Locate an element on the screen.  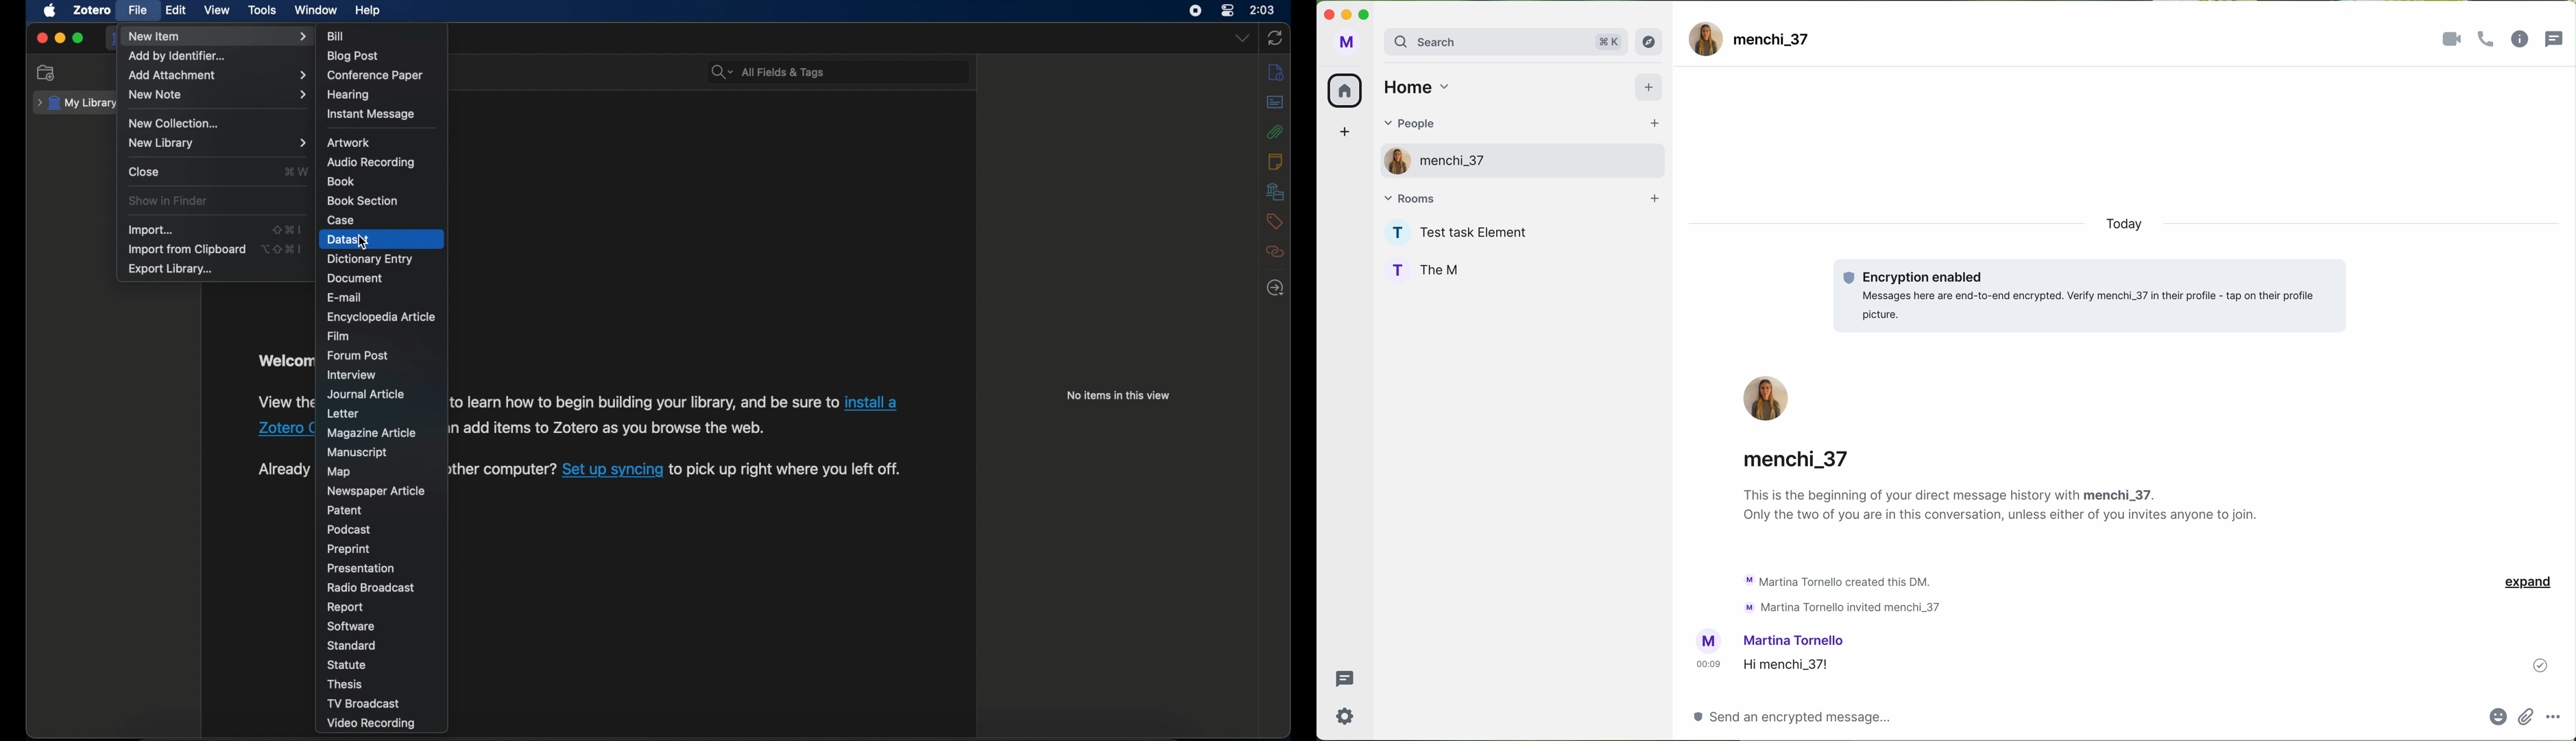
statue is located at coordinates (346, 664).